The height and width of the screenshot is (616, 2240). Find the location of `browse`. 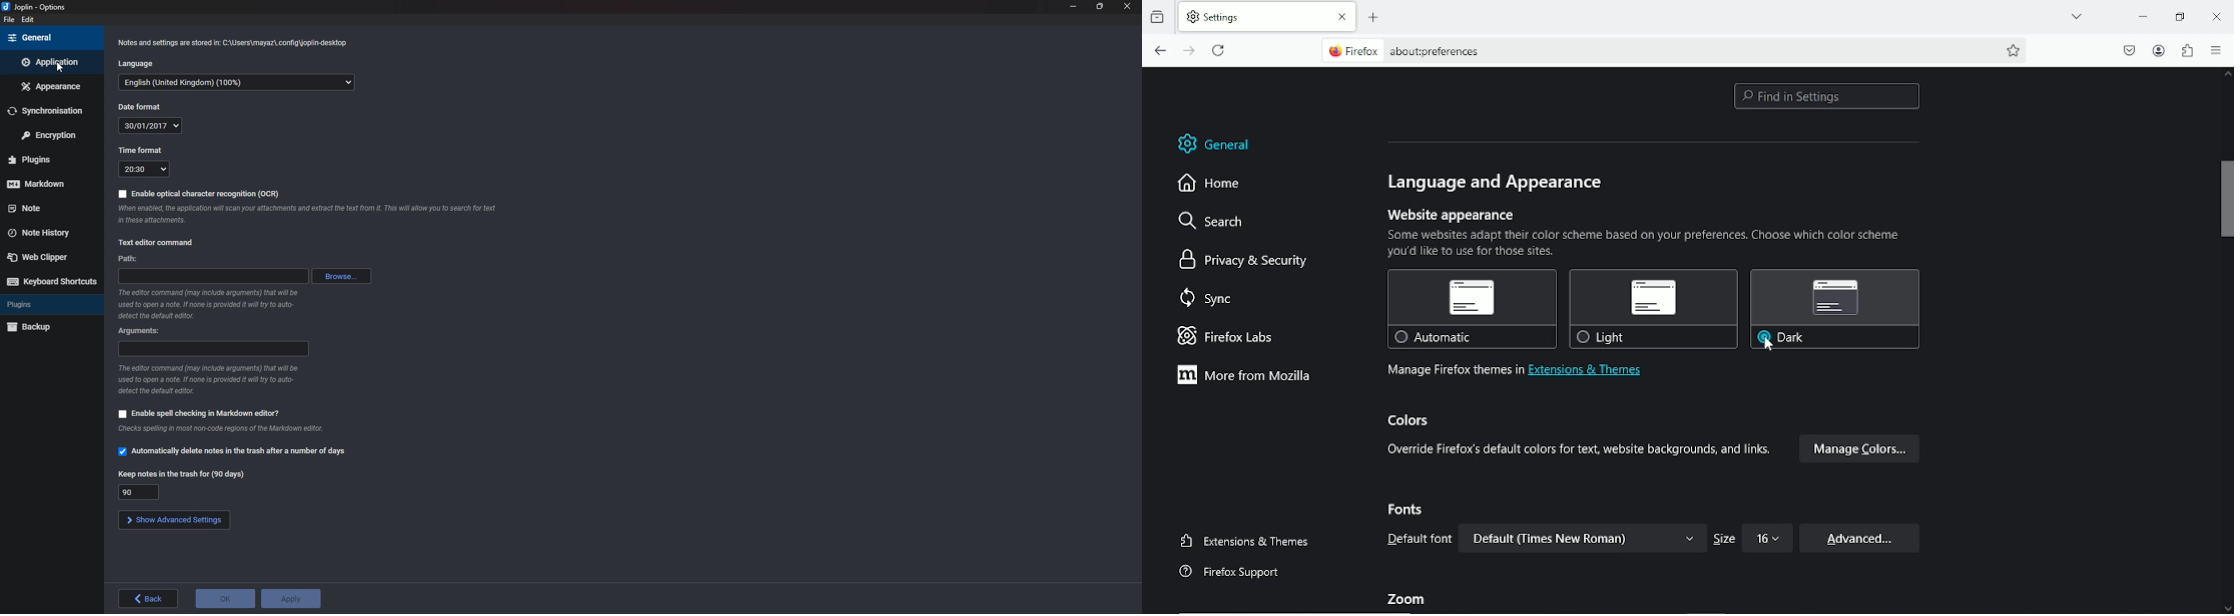

browse is located at coordinates (341, 276).